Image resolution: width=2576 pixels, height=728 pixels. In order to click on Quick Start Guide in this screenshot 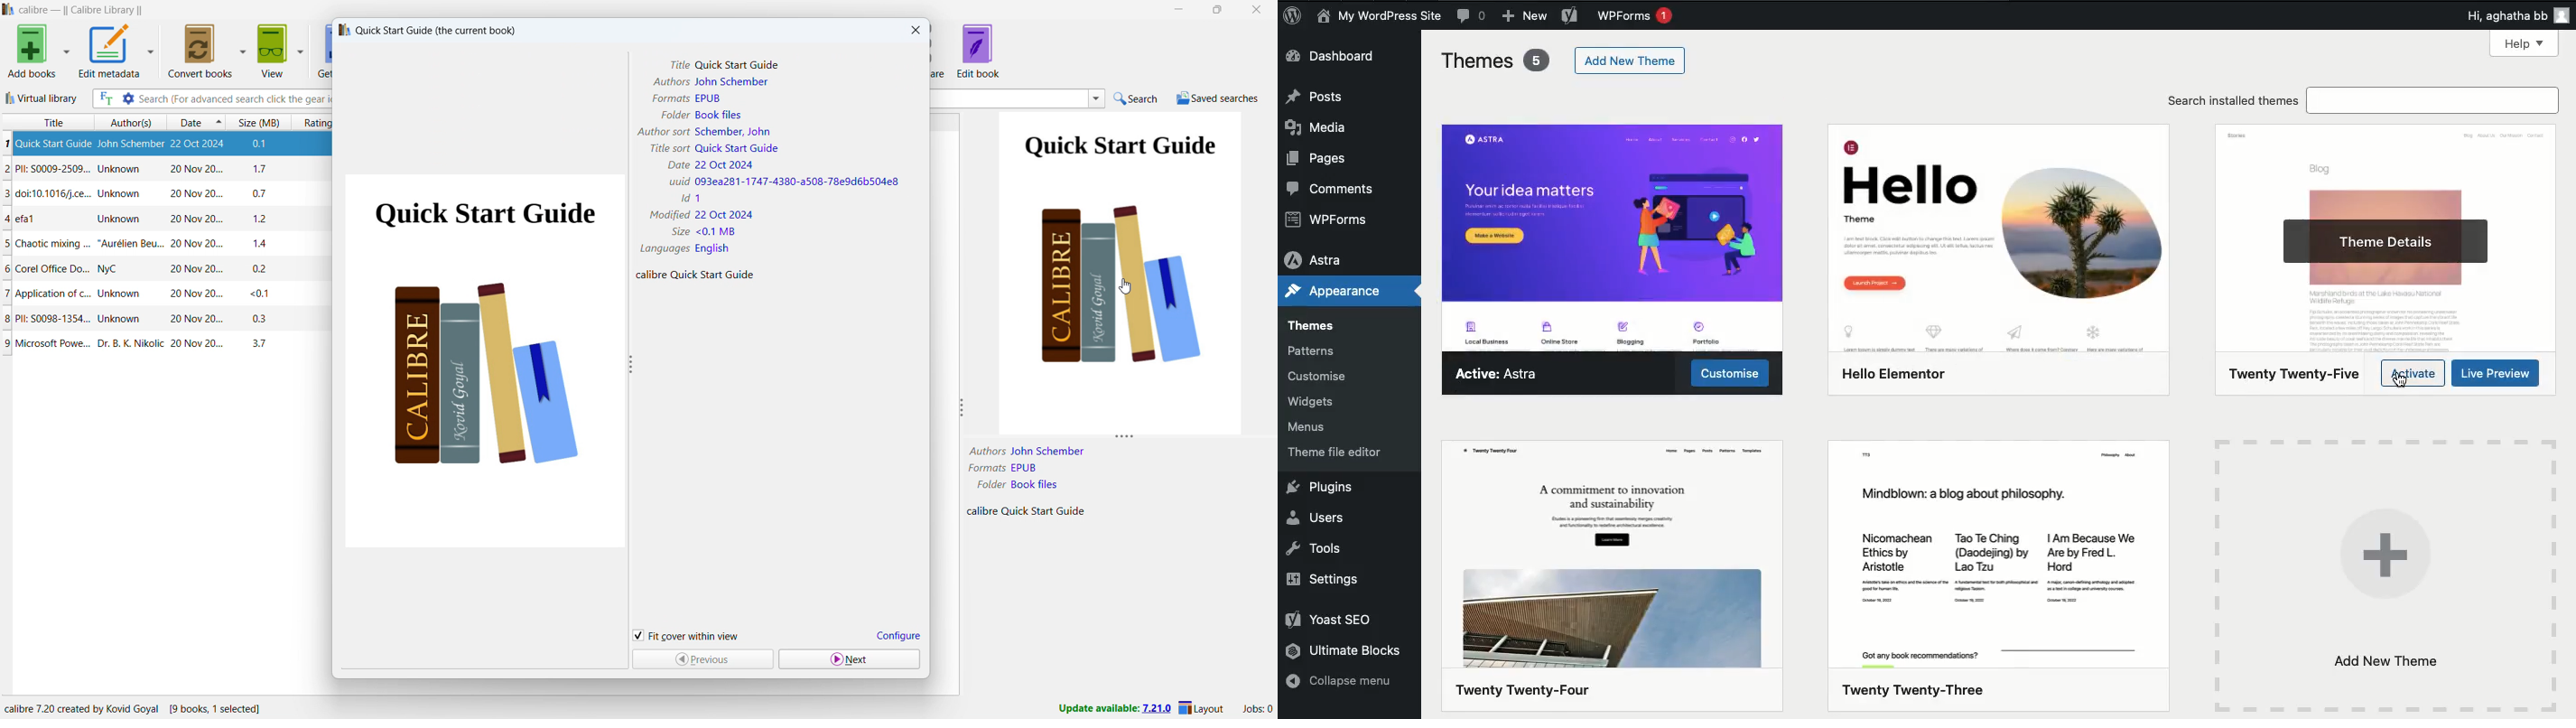, I will do `click(47, 144)`.